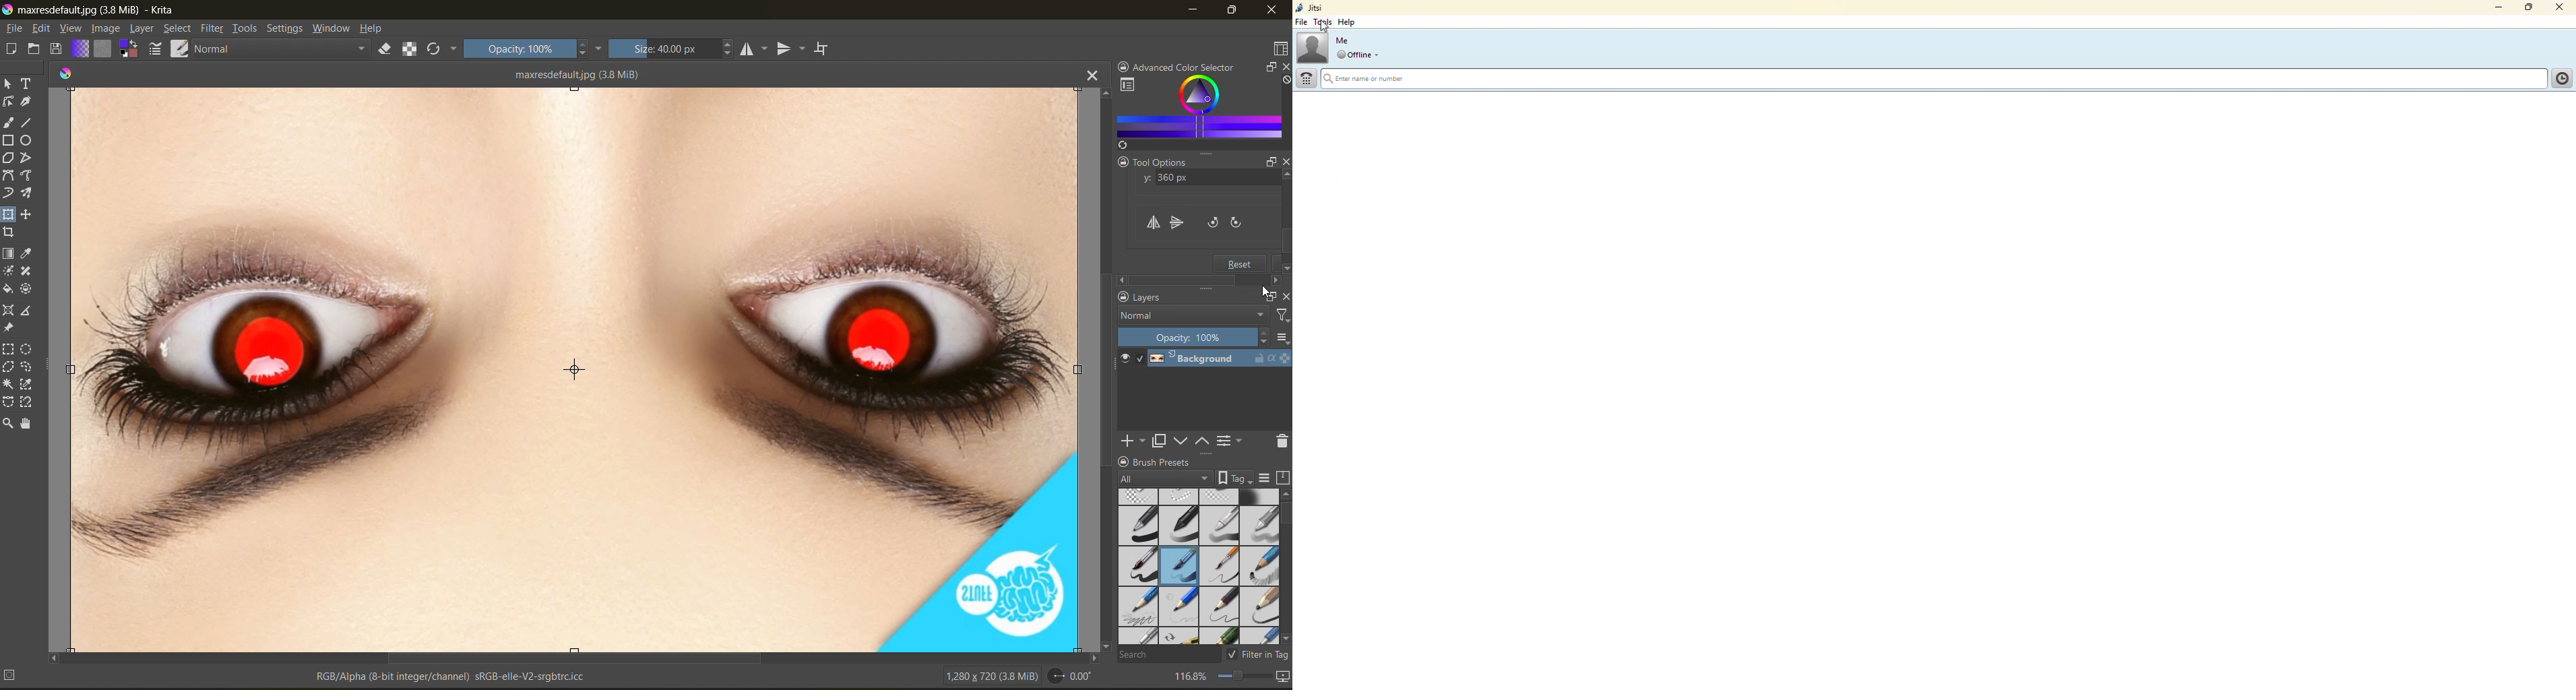 Image resolution: width=2576 pixels, height=700 pixels. What do you see at coordinates (30, 174) in the screenshot?
I see `tool` at bounding box center [30, 174].